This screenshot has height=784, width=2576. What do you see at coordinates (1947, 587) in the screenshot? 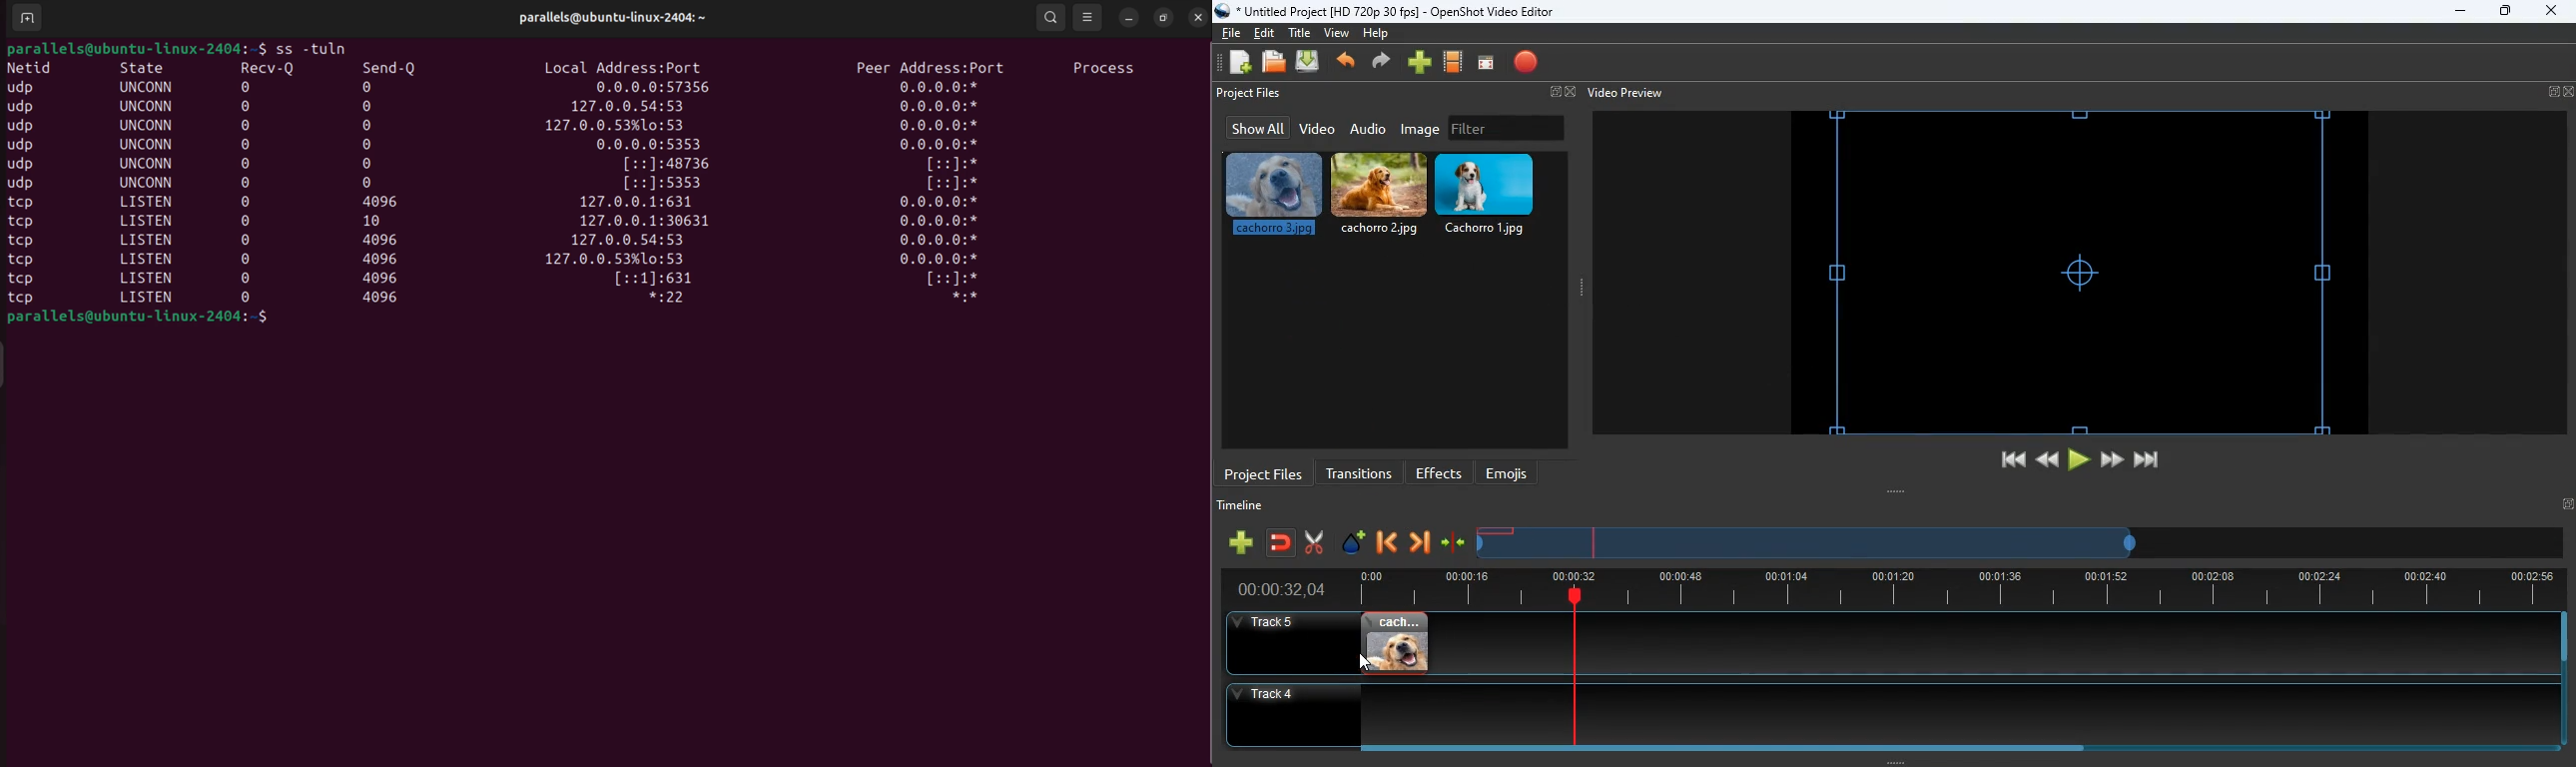
I see `timeline` at bounding box center [1947, 587].